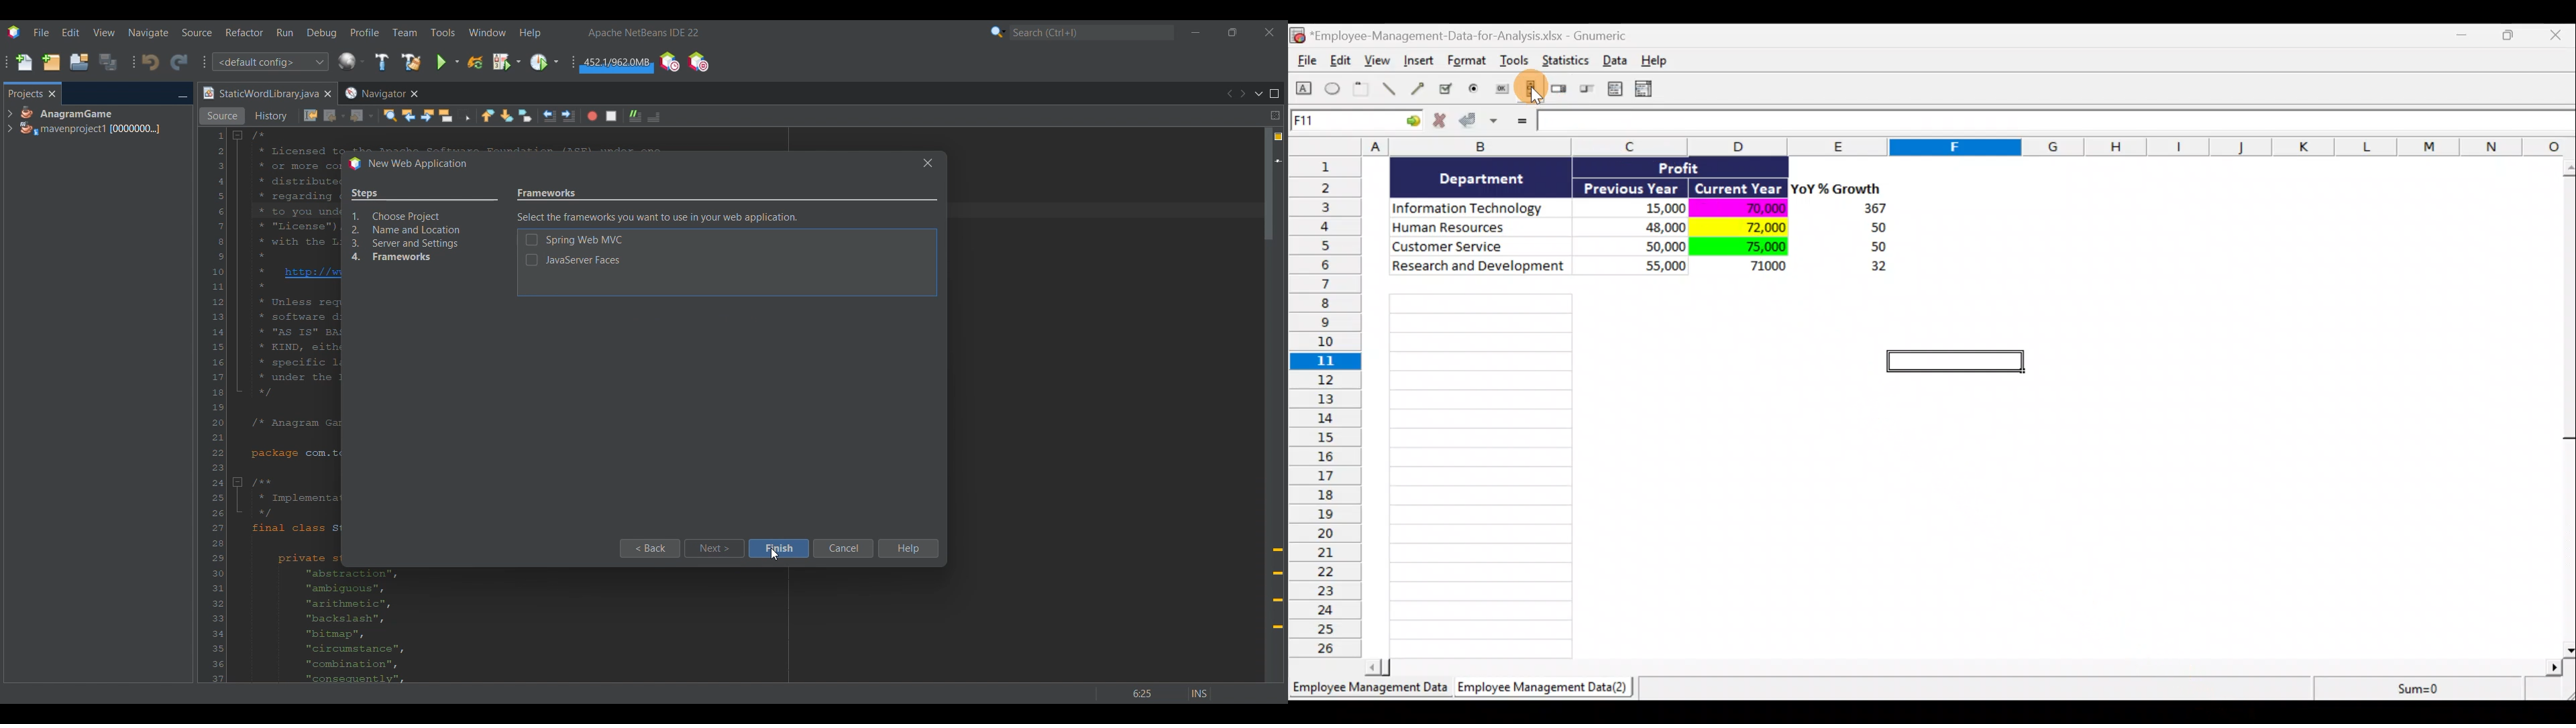 The height and width of the screenshot is (728, 2576). Describe the element at coordinates (1391, 89) in the screenshot. I see `Create a line object` at that location.